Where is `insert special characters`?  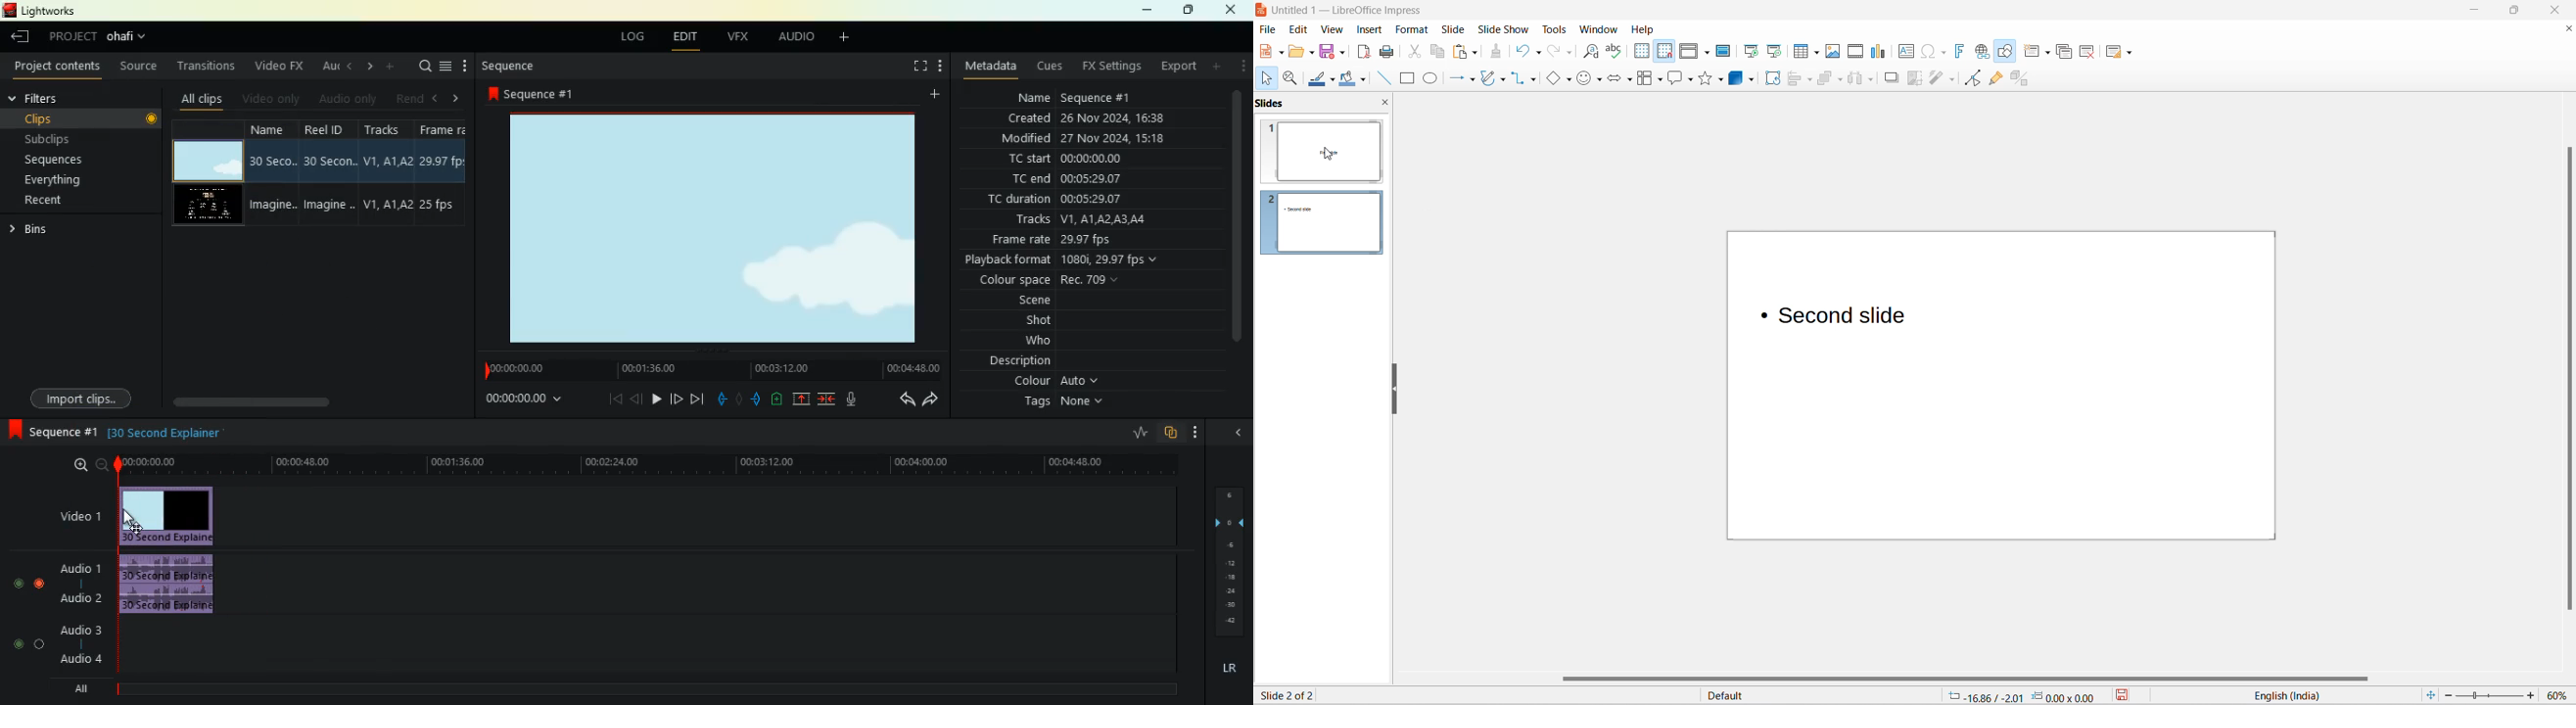 insert special characters is located at coordinates (1933, 51).